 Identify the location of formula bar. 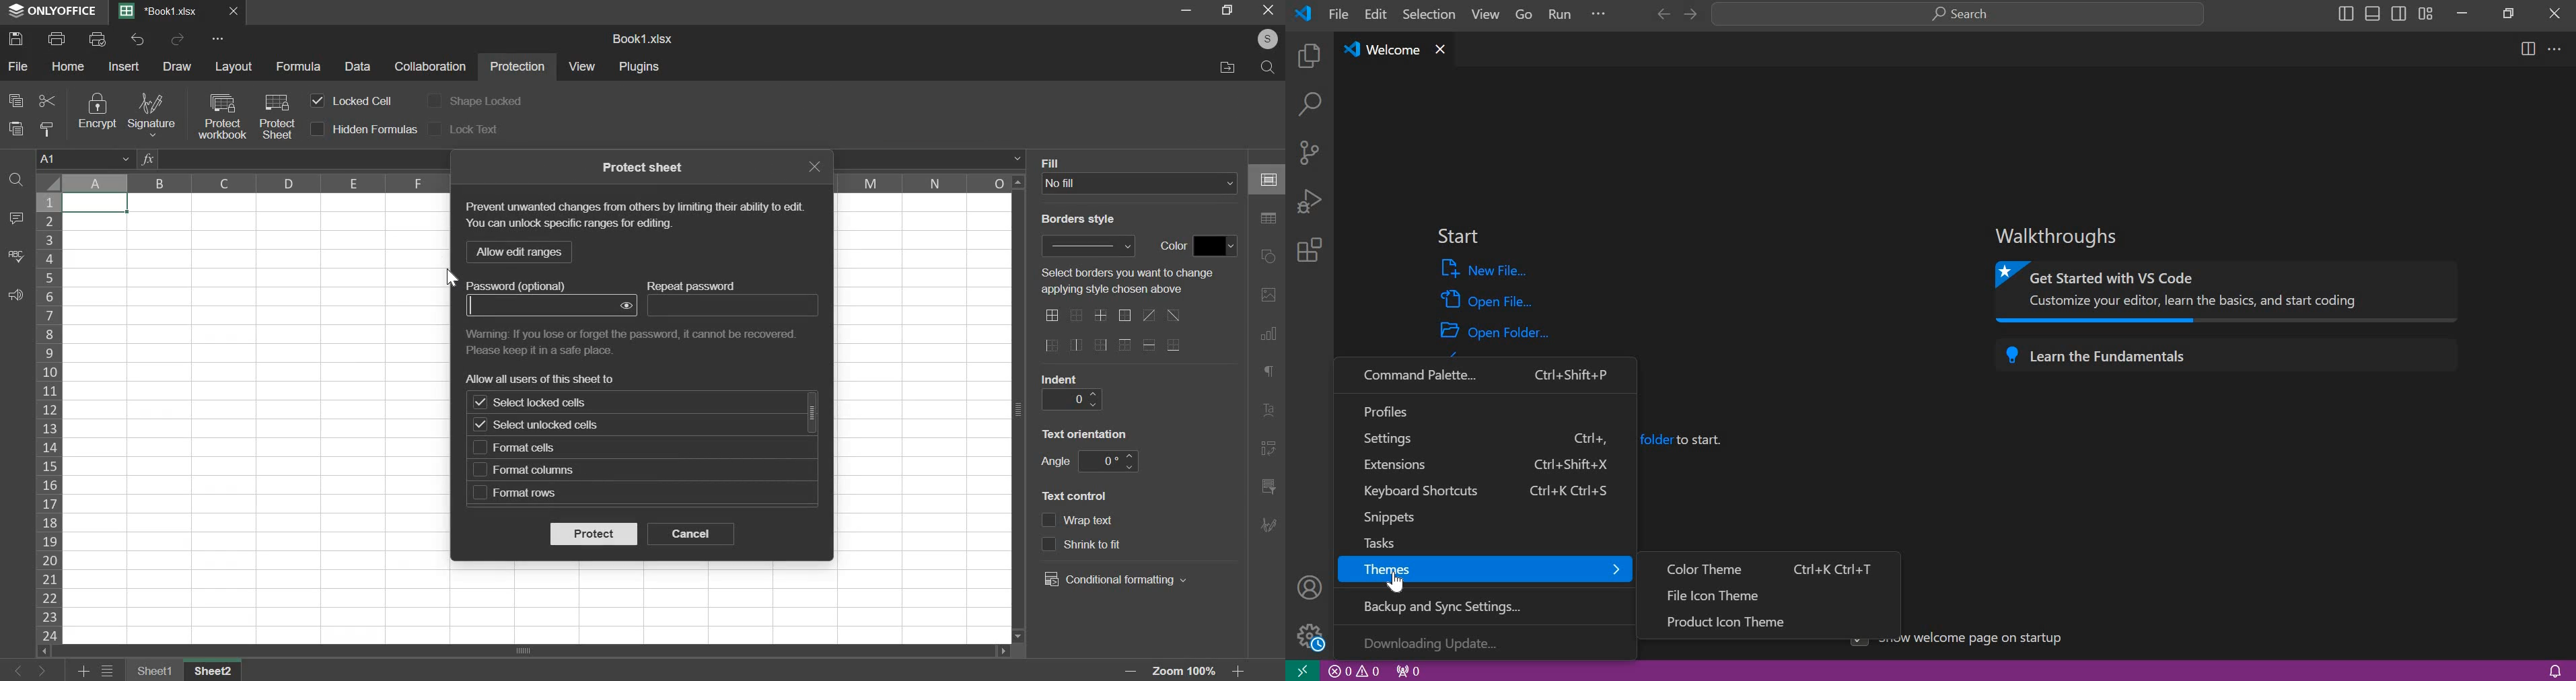
(1017, 158).